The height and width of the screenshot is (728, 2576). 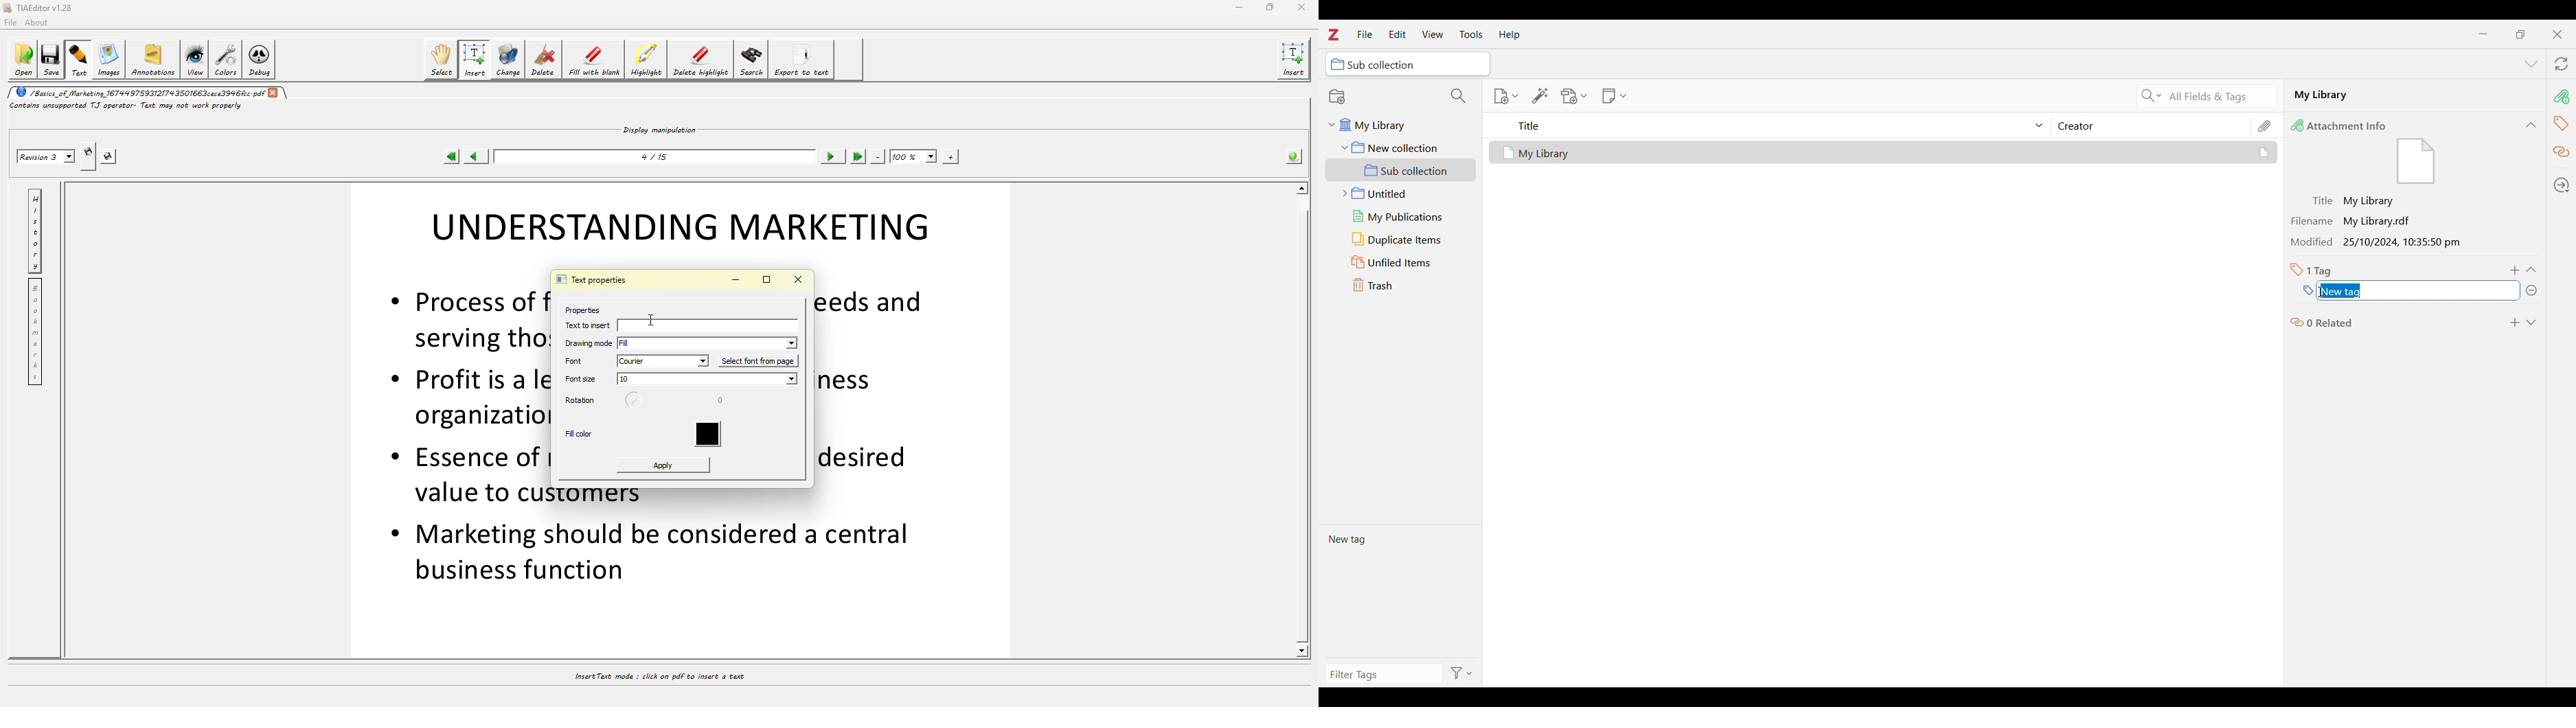 I want to click on Collapse, so click(x=2531, y=125).